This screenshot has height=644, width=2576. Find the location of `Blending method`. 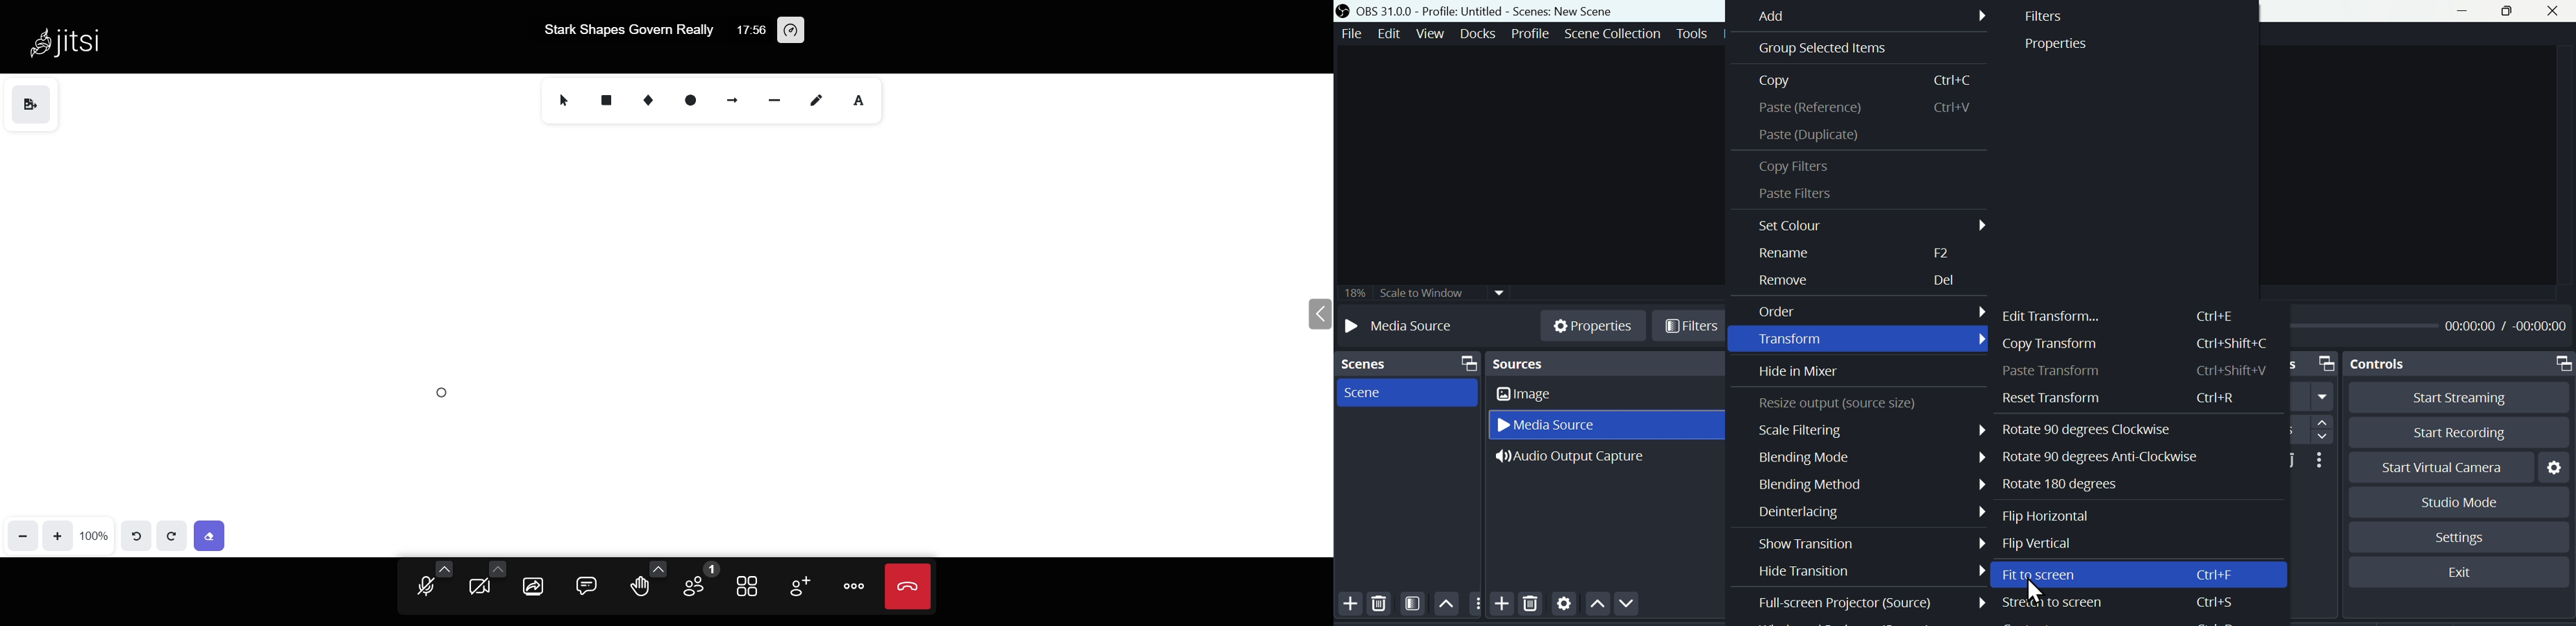

Blending method is located at coordinates (1865, 485).